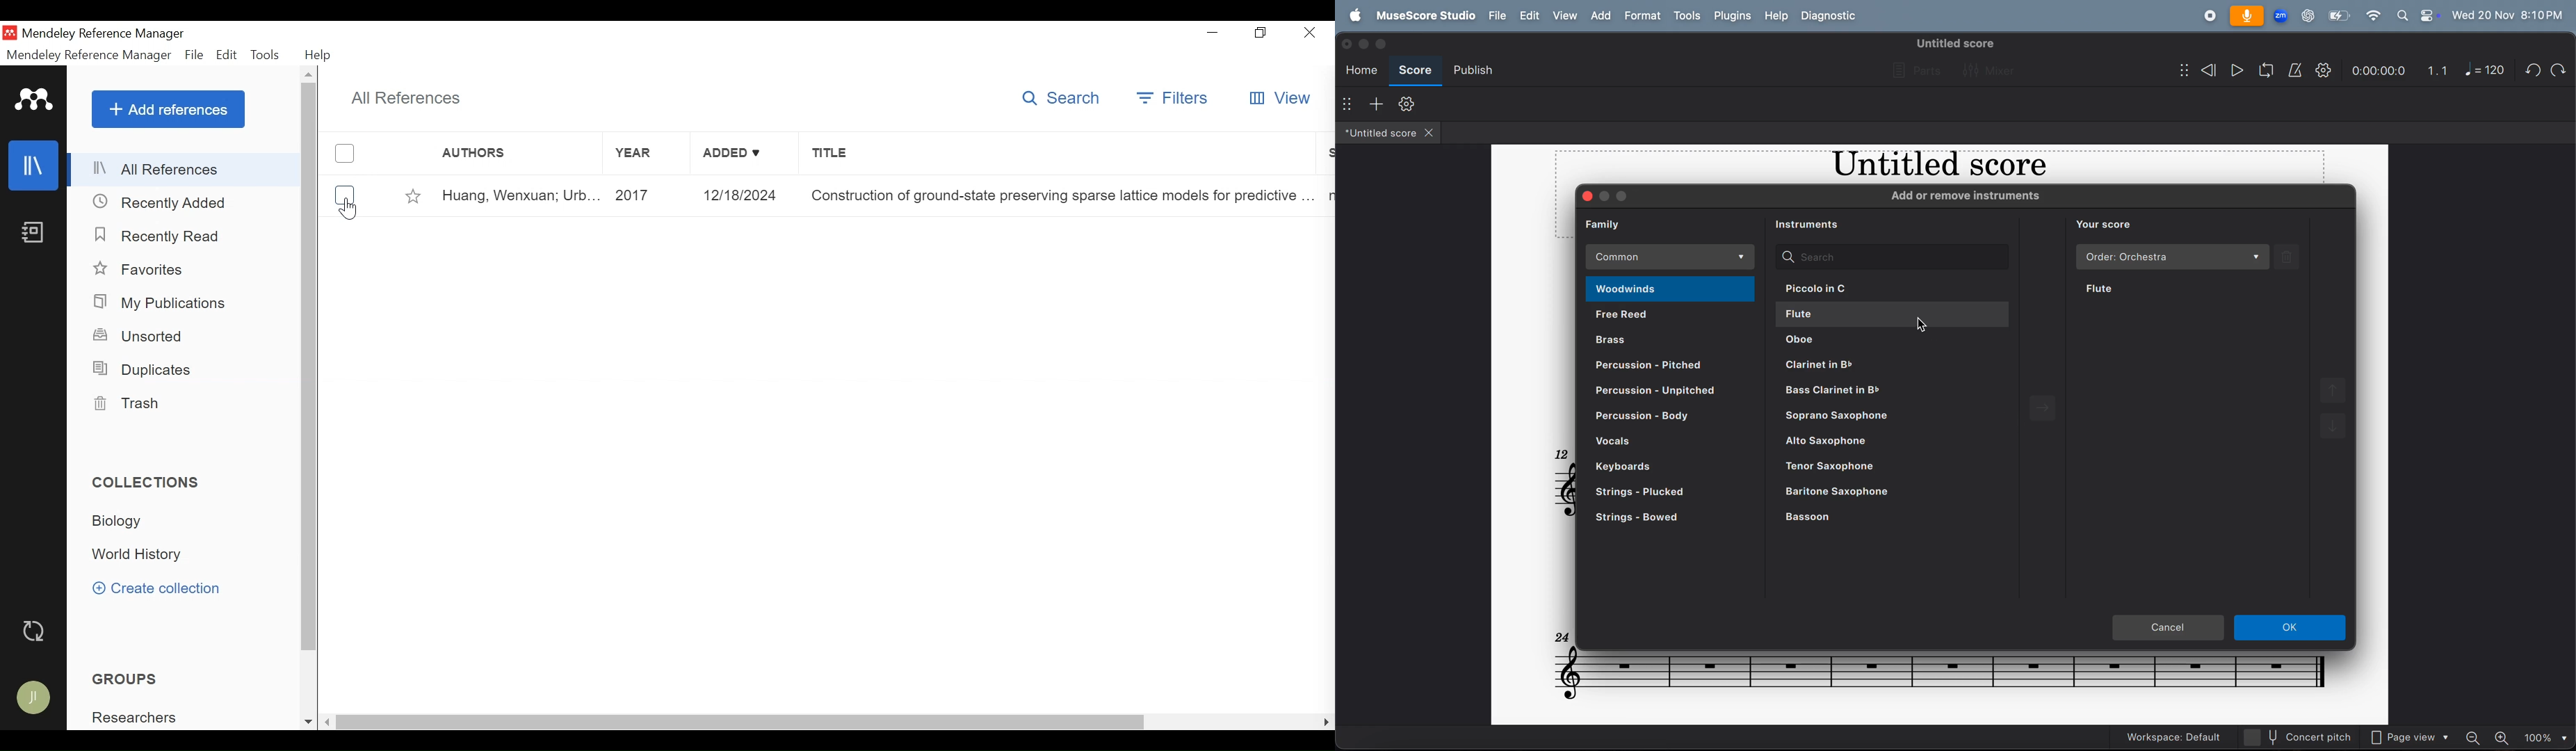 The width and height of the screenshot is (2576, 756). What do you see at coordinates (308, 722) in the screenshot?
I see `Scroll down` at bounding box center [308, 722].